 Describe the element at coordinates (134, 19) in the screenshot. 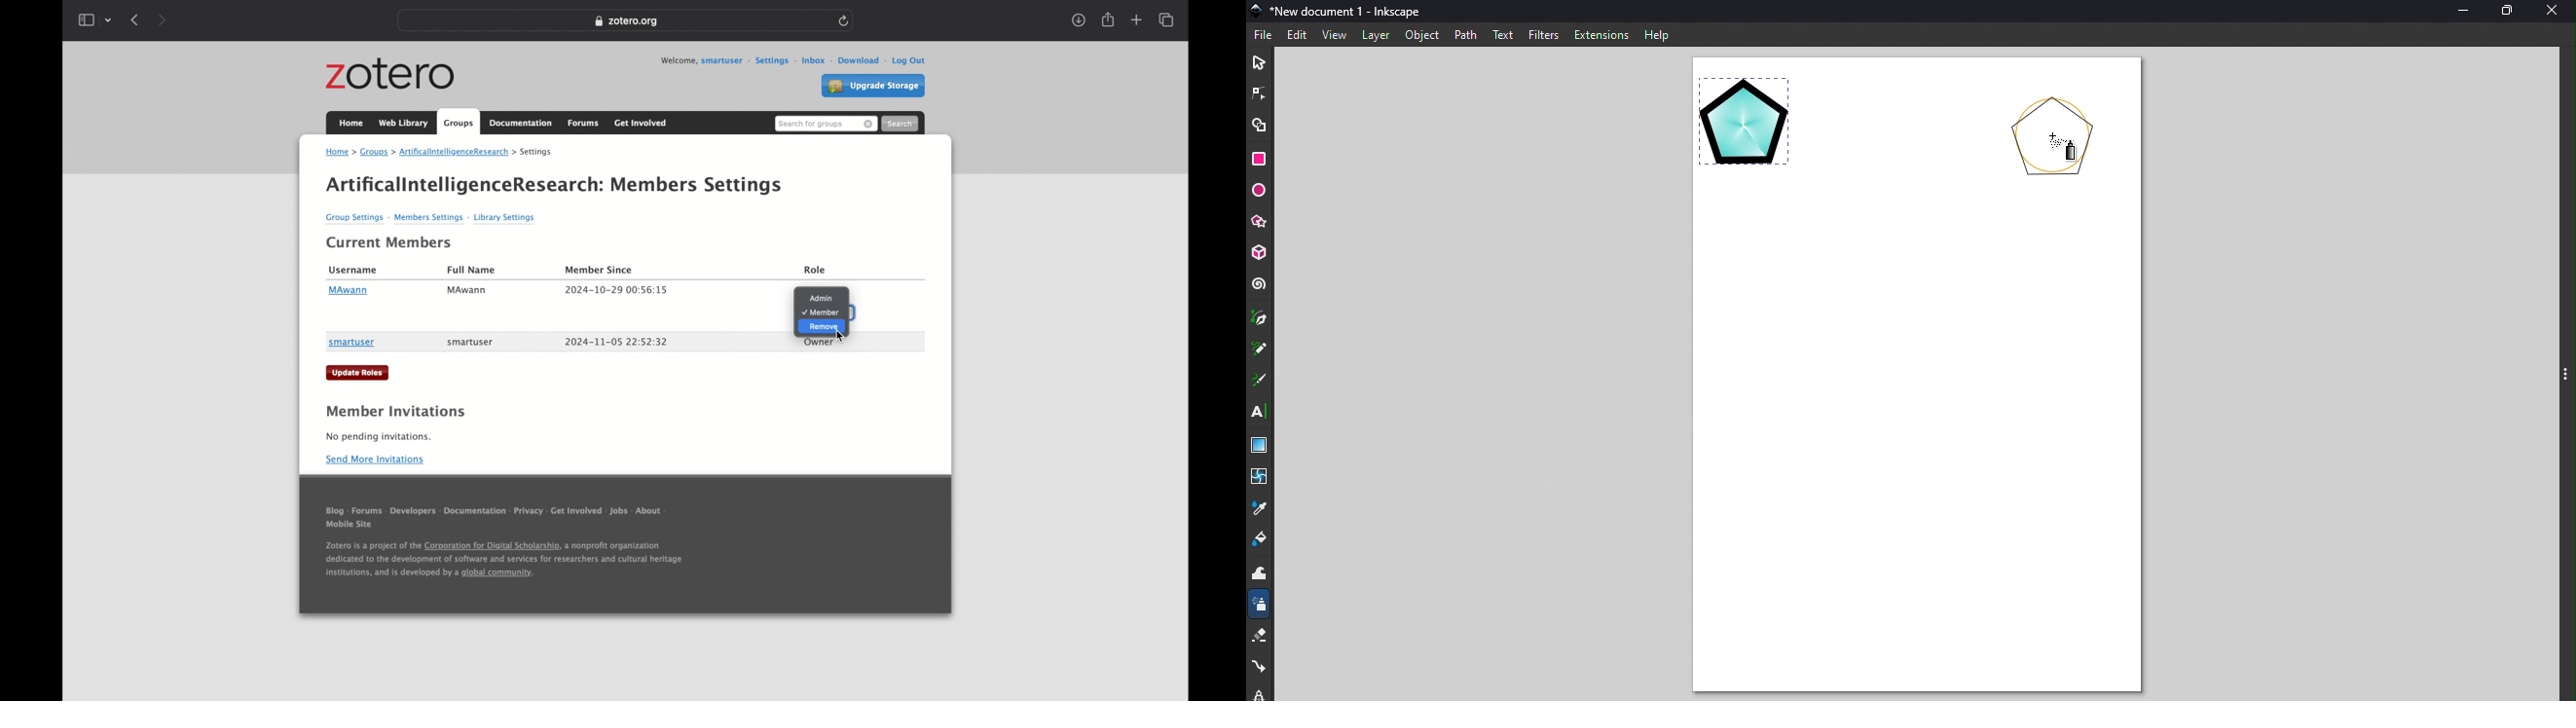

I see `back` at that location.